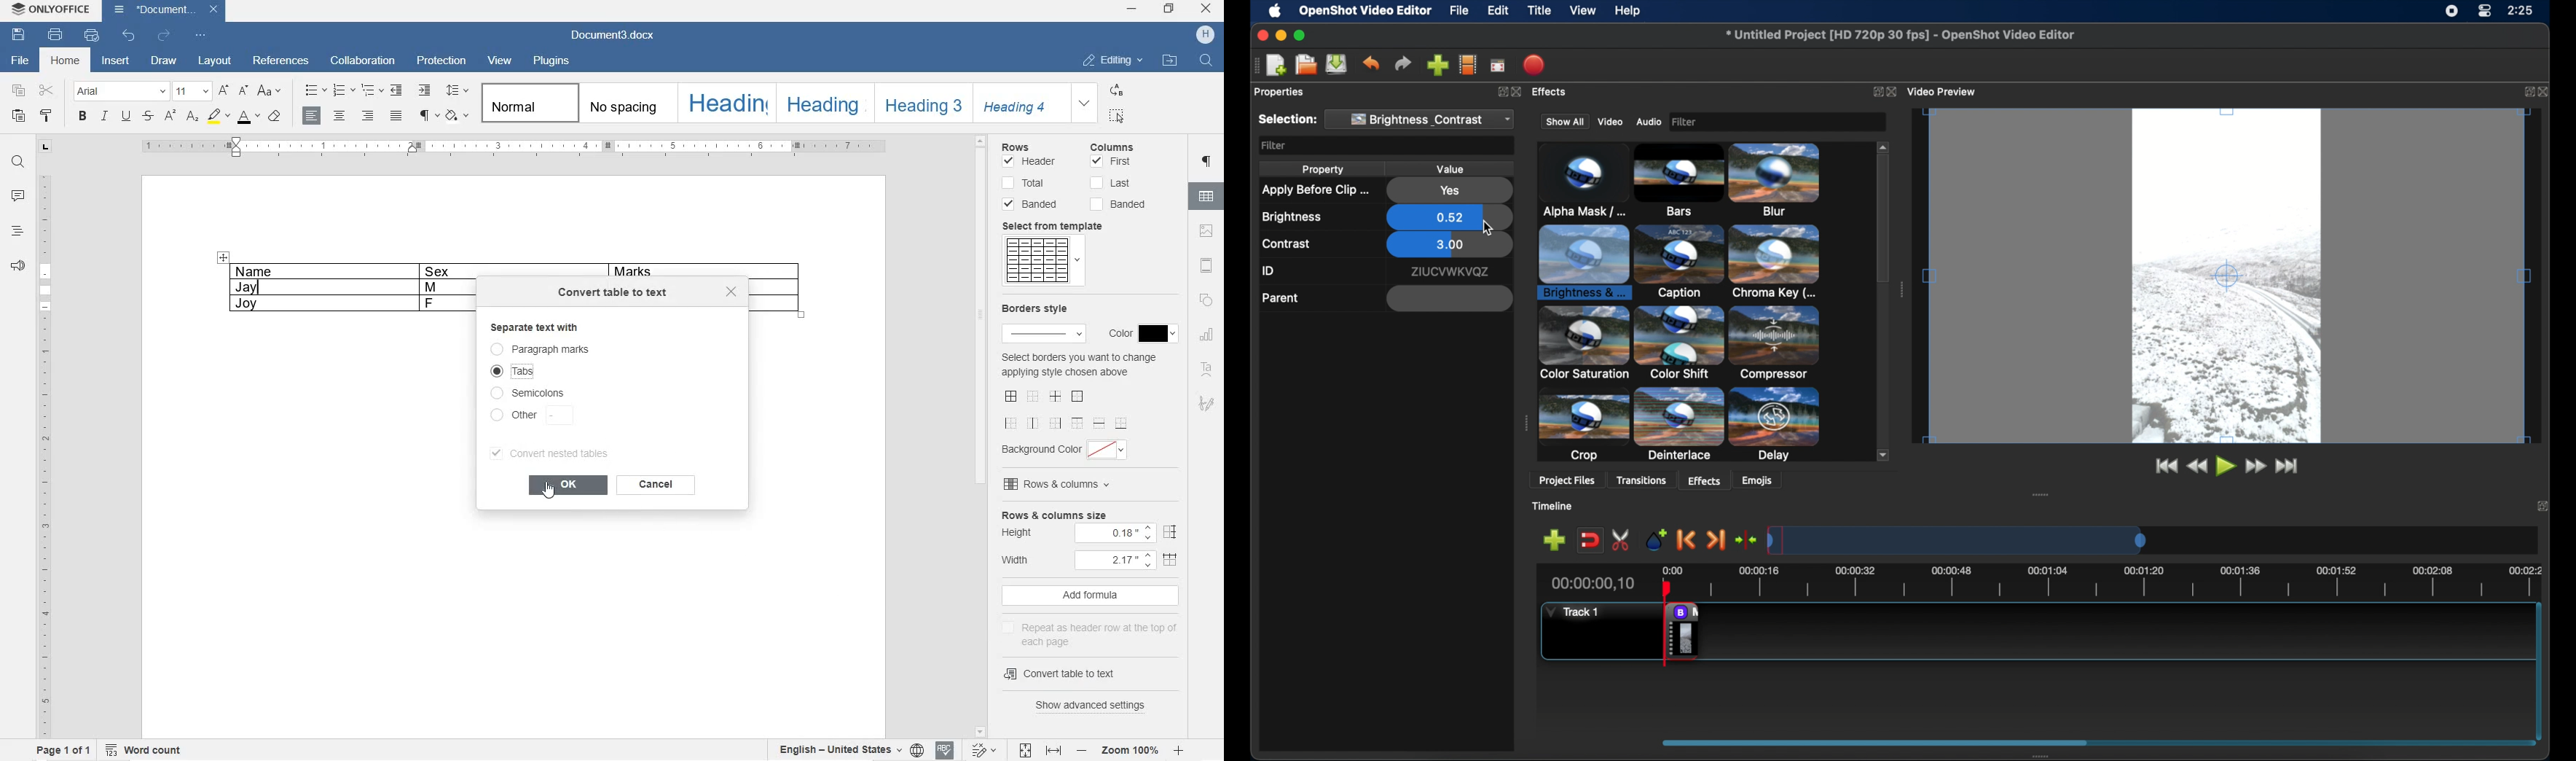 Image resolution: width=2576 pixels, height=784 pixels. What do you see at coordinates (1559, 507) in the screenshot?
I see `timeline` at bounding box center [1559, 507].